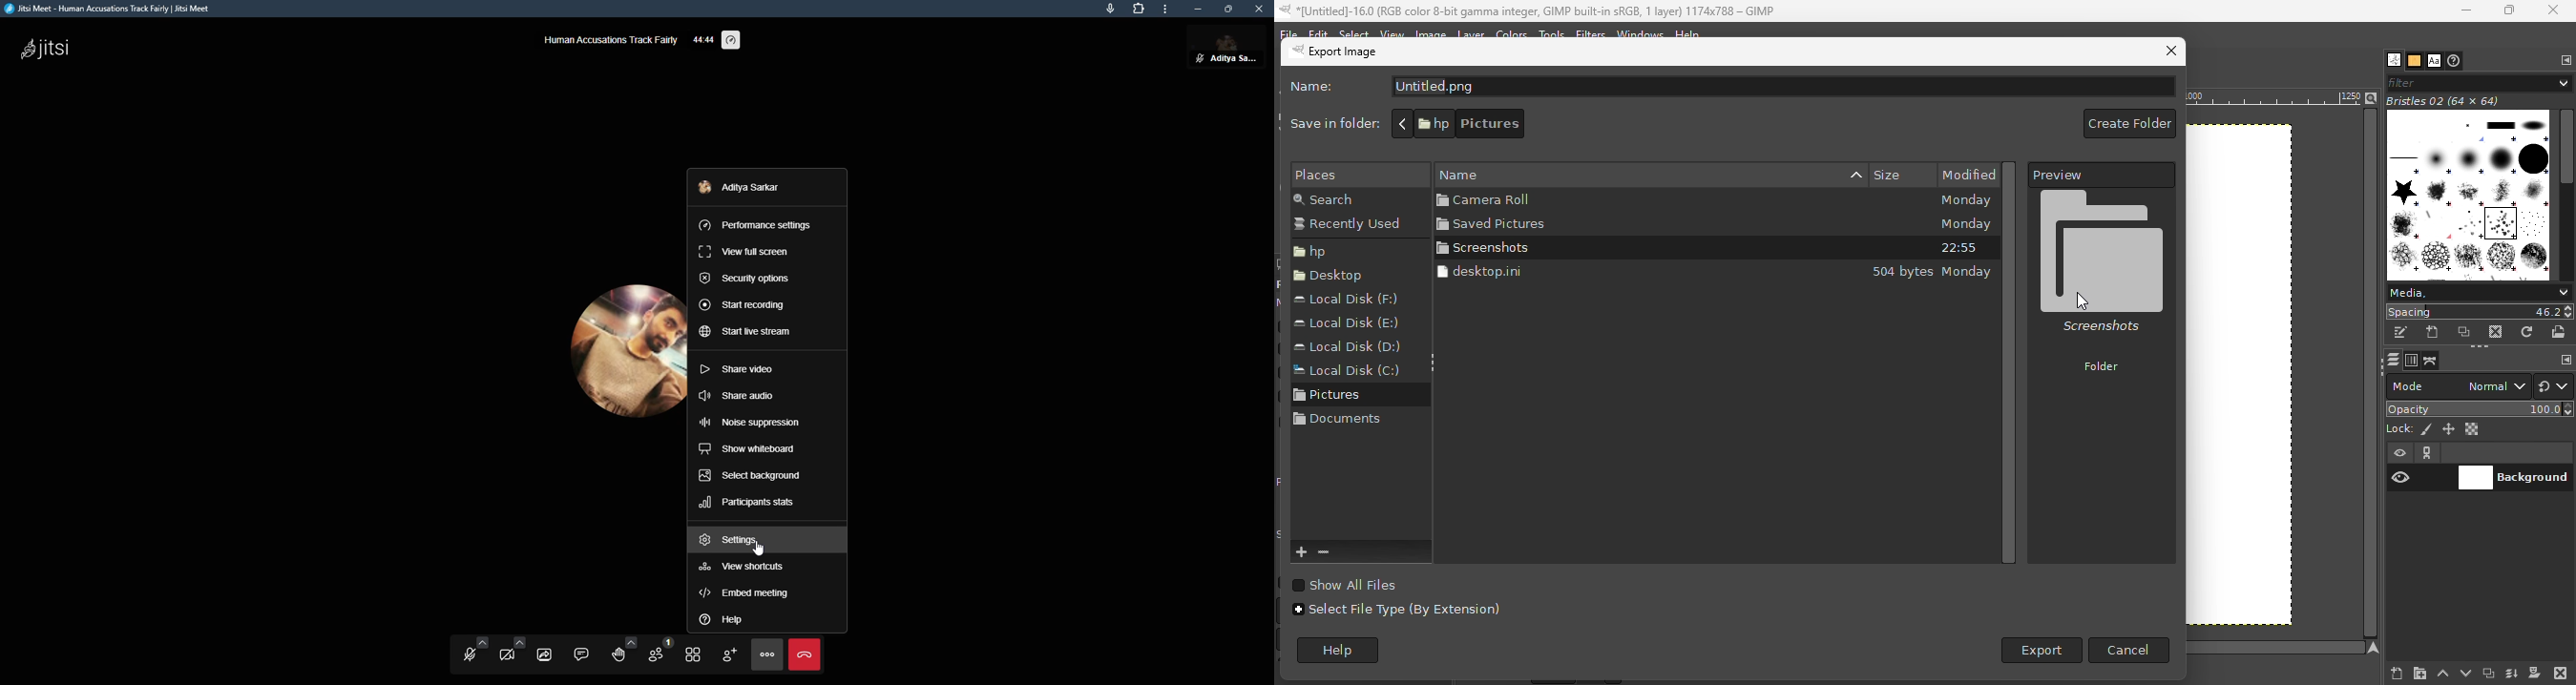  I want to click on Local dsk (D:), so click(1351, 346).